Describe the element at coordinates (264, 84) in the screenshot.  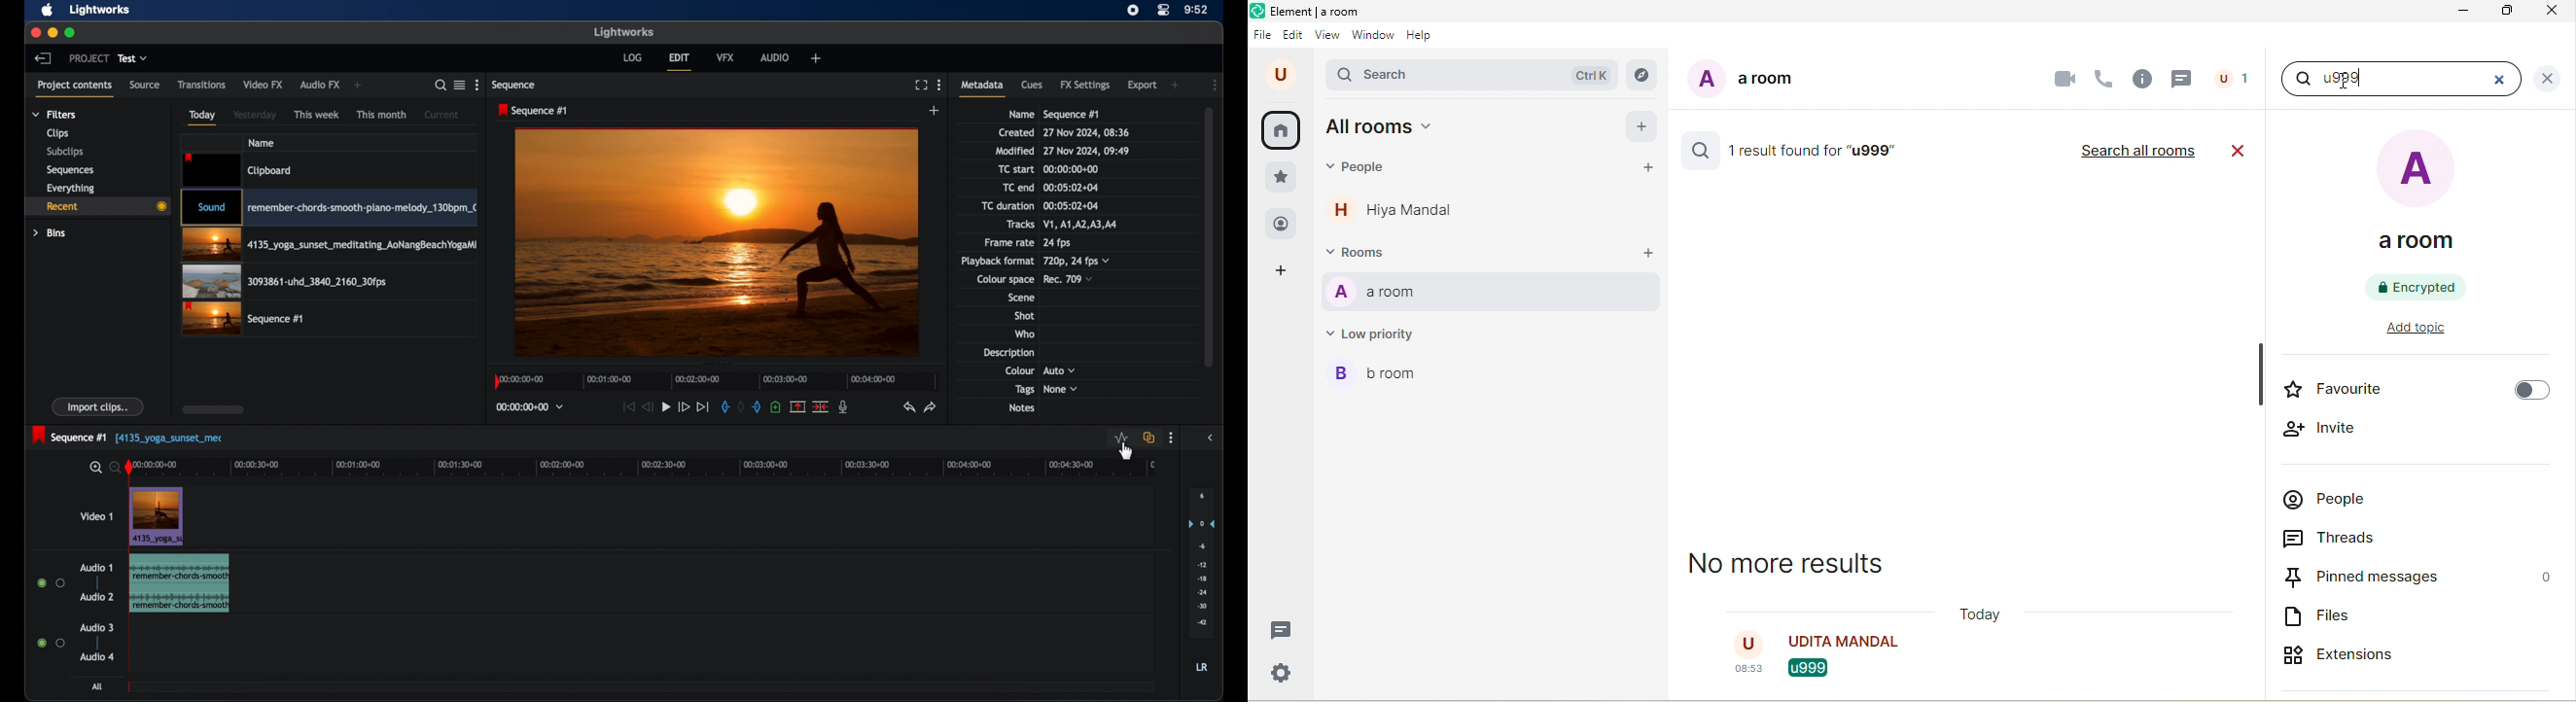
I see `video fx` at that location.